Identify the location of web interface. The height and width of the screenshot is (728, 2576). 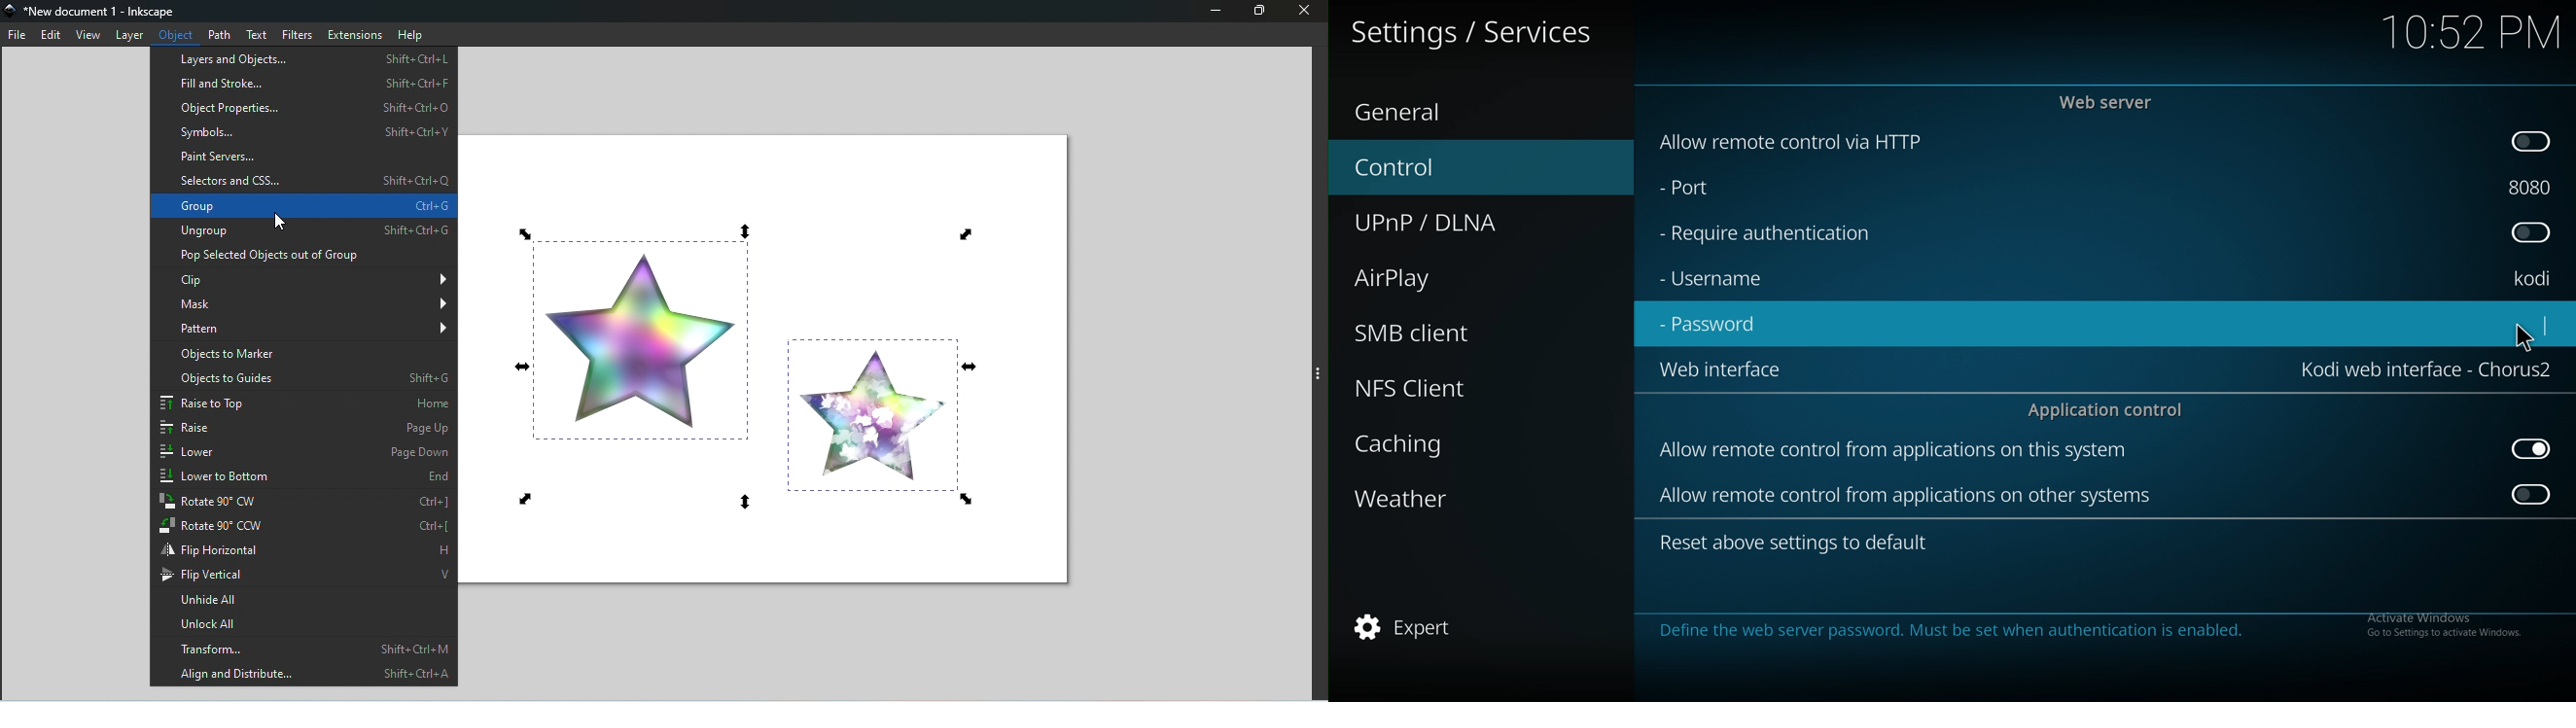
(2429, 370).